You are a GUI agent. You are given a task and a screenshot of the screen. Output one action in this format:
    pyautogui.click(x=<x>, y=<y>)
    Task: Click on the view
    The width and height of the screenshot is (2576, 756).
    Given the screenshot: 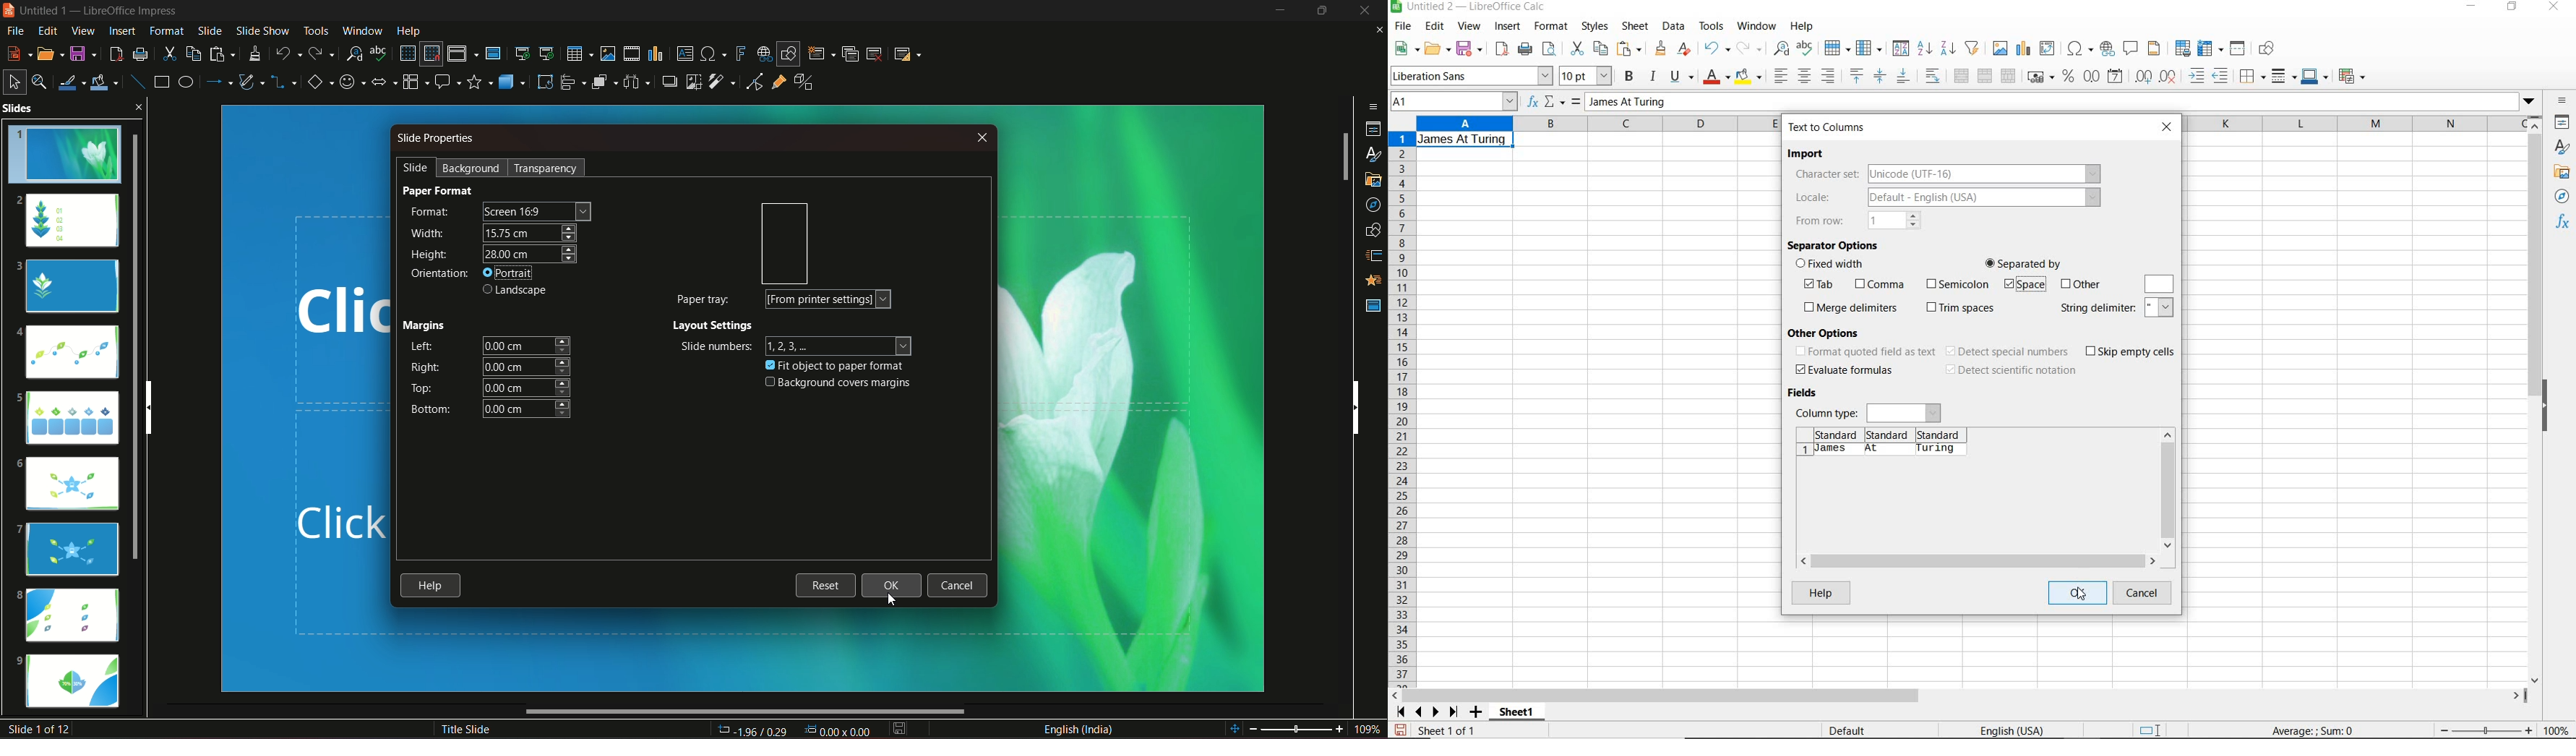 What is the action you would take?
    pyautogui.click(x=81, y=31)
    